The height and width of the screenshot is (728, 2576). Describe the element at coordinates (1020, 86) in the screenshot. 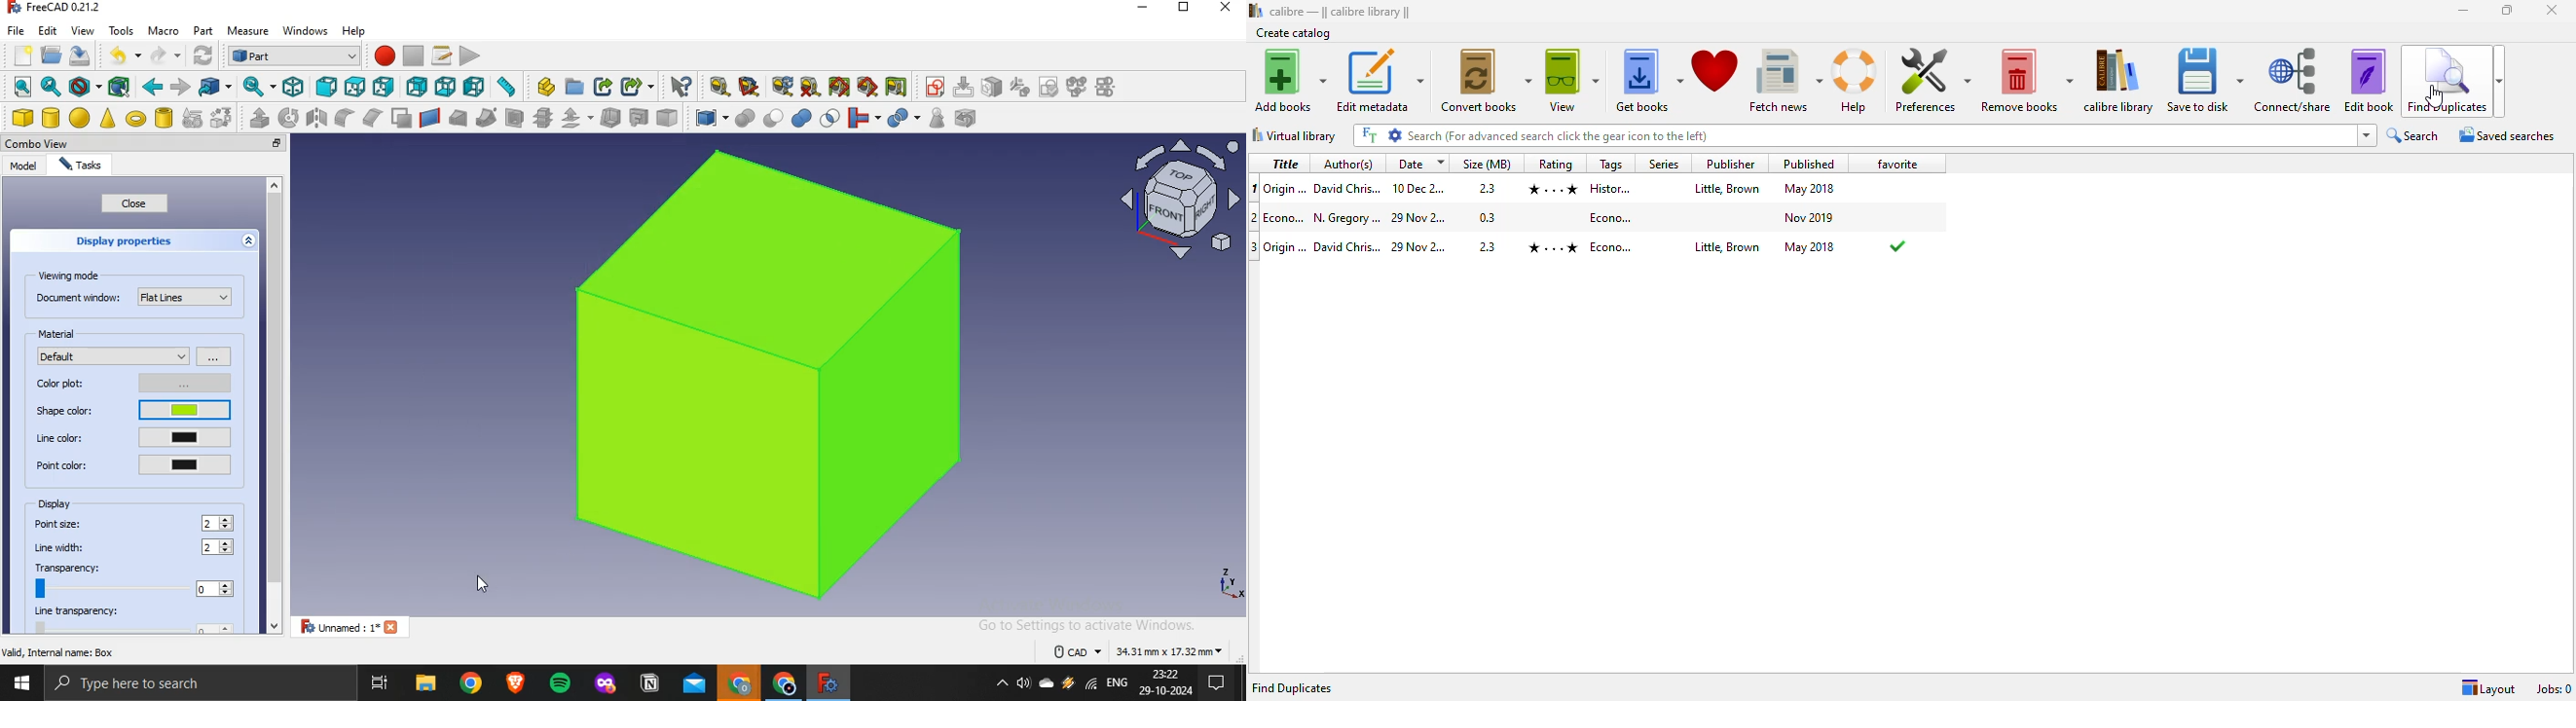

I see `icon` at that location.